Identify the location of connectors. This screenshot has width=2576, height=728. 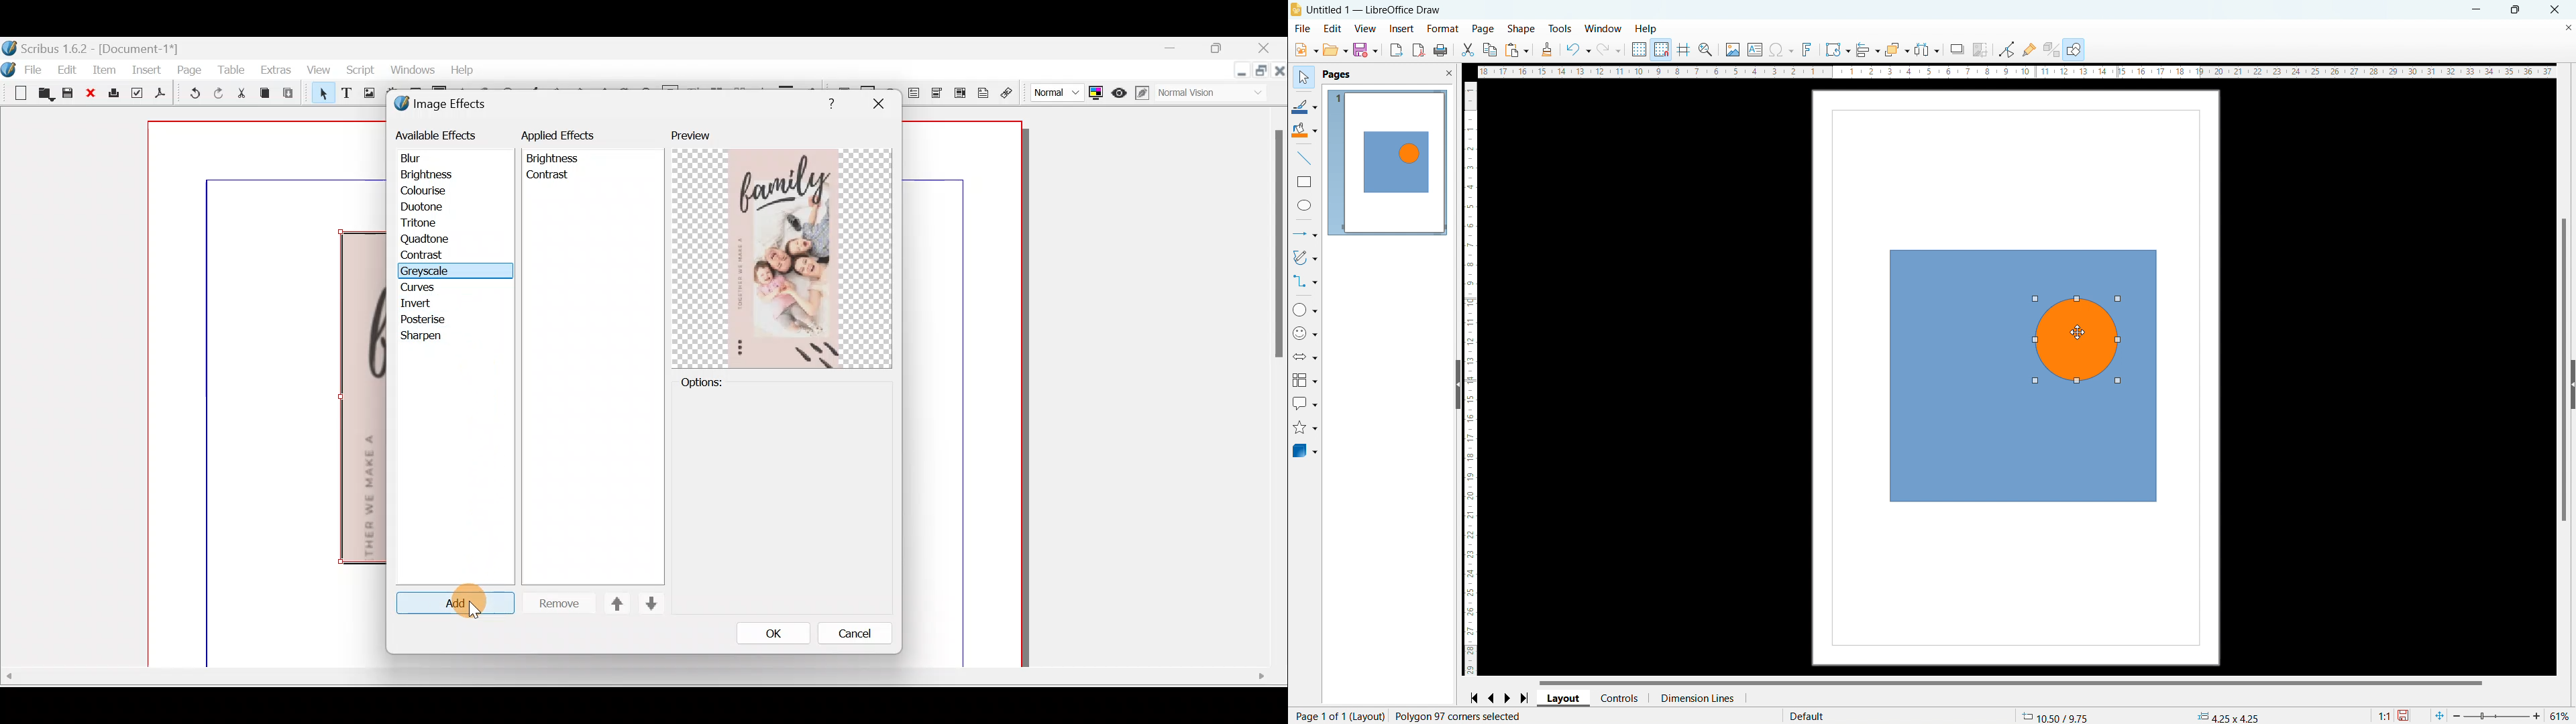
(1305, 281).